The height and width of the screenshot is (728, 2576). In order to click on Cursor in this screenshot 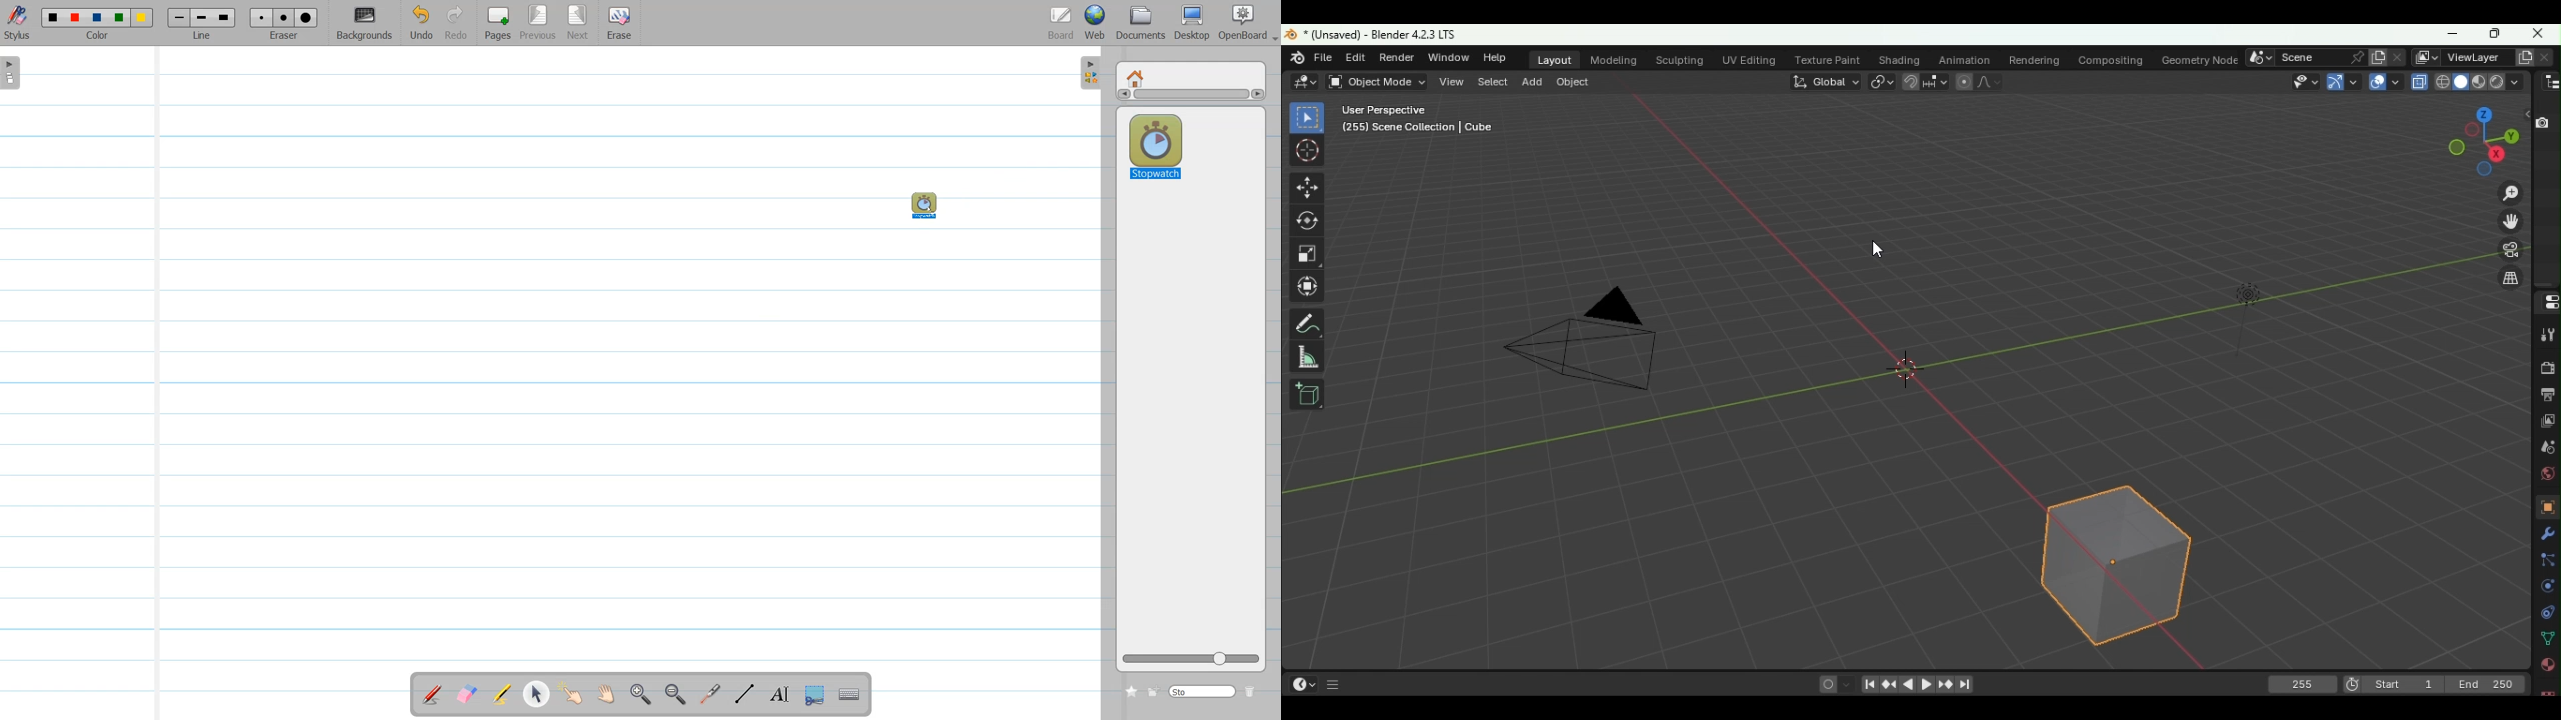, I will do `click(1309, 150)`.